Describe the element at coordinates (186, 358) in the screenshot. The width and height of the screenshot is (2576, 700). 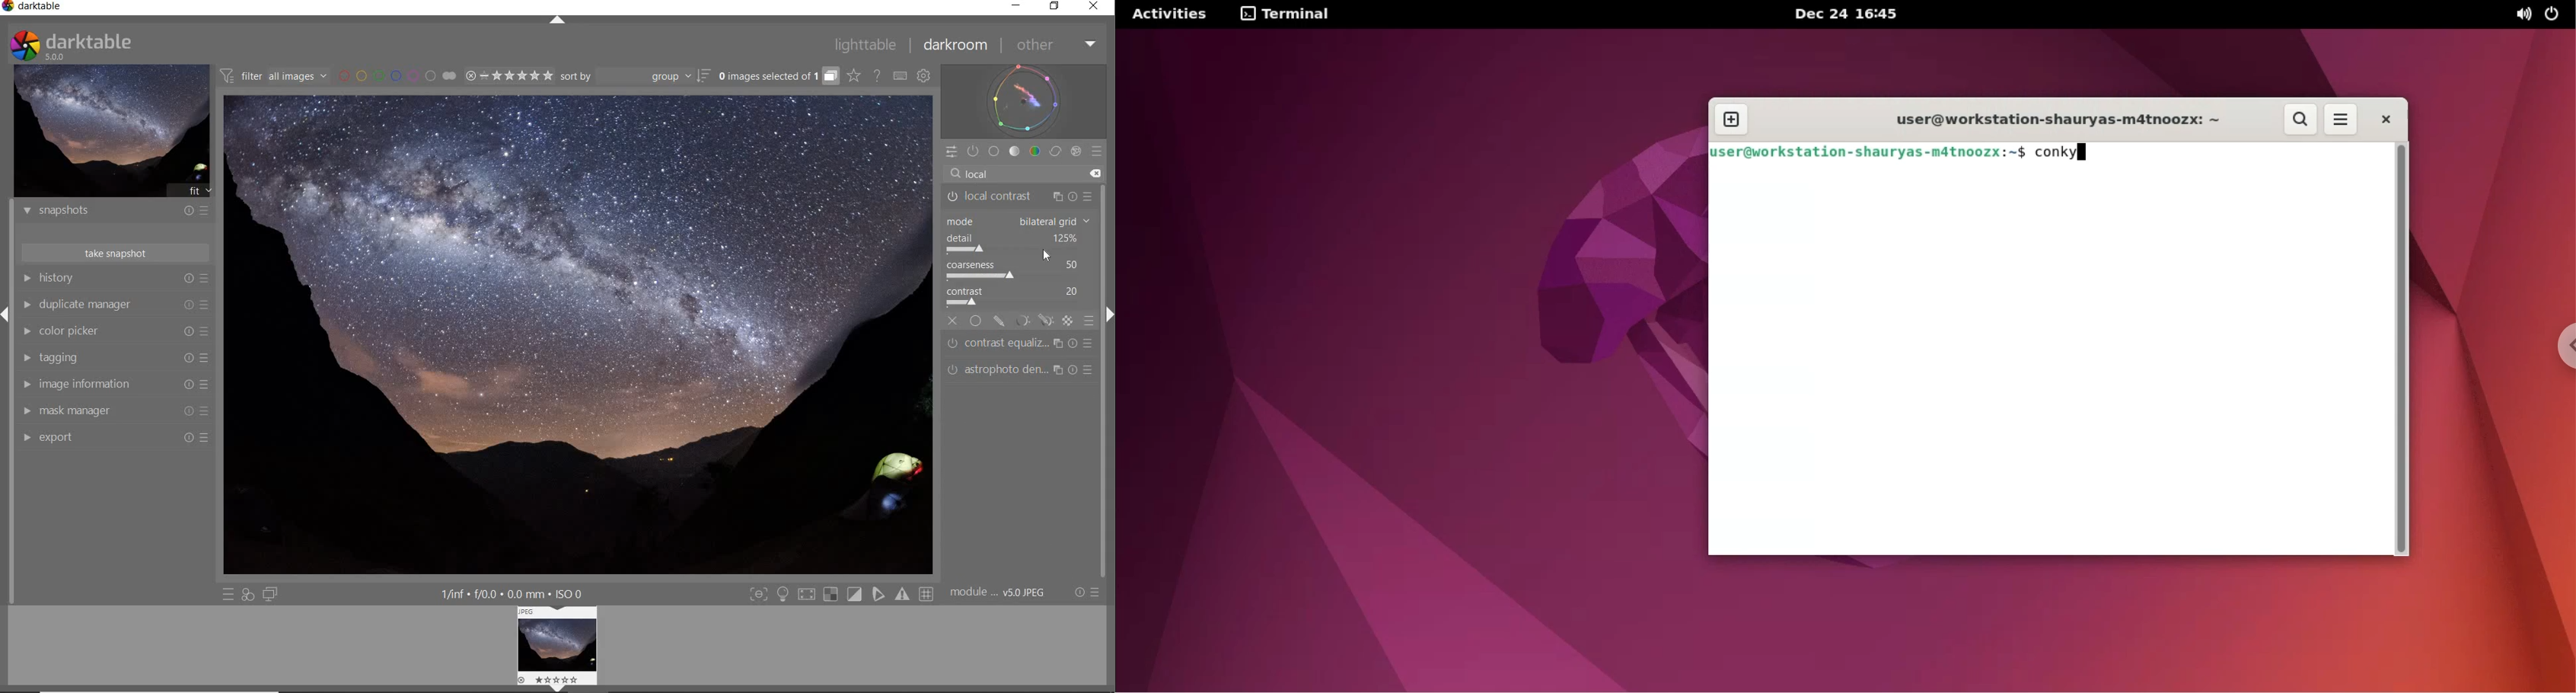
I see `Reset` at that location.